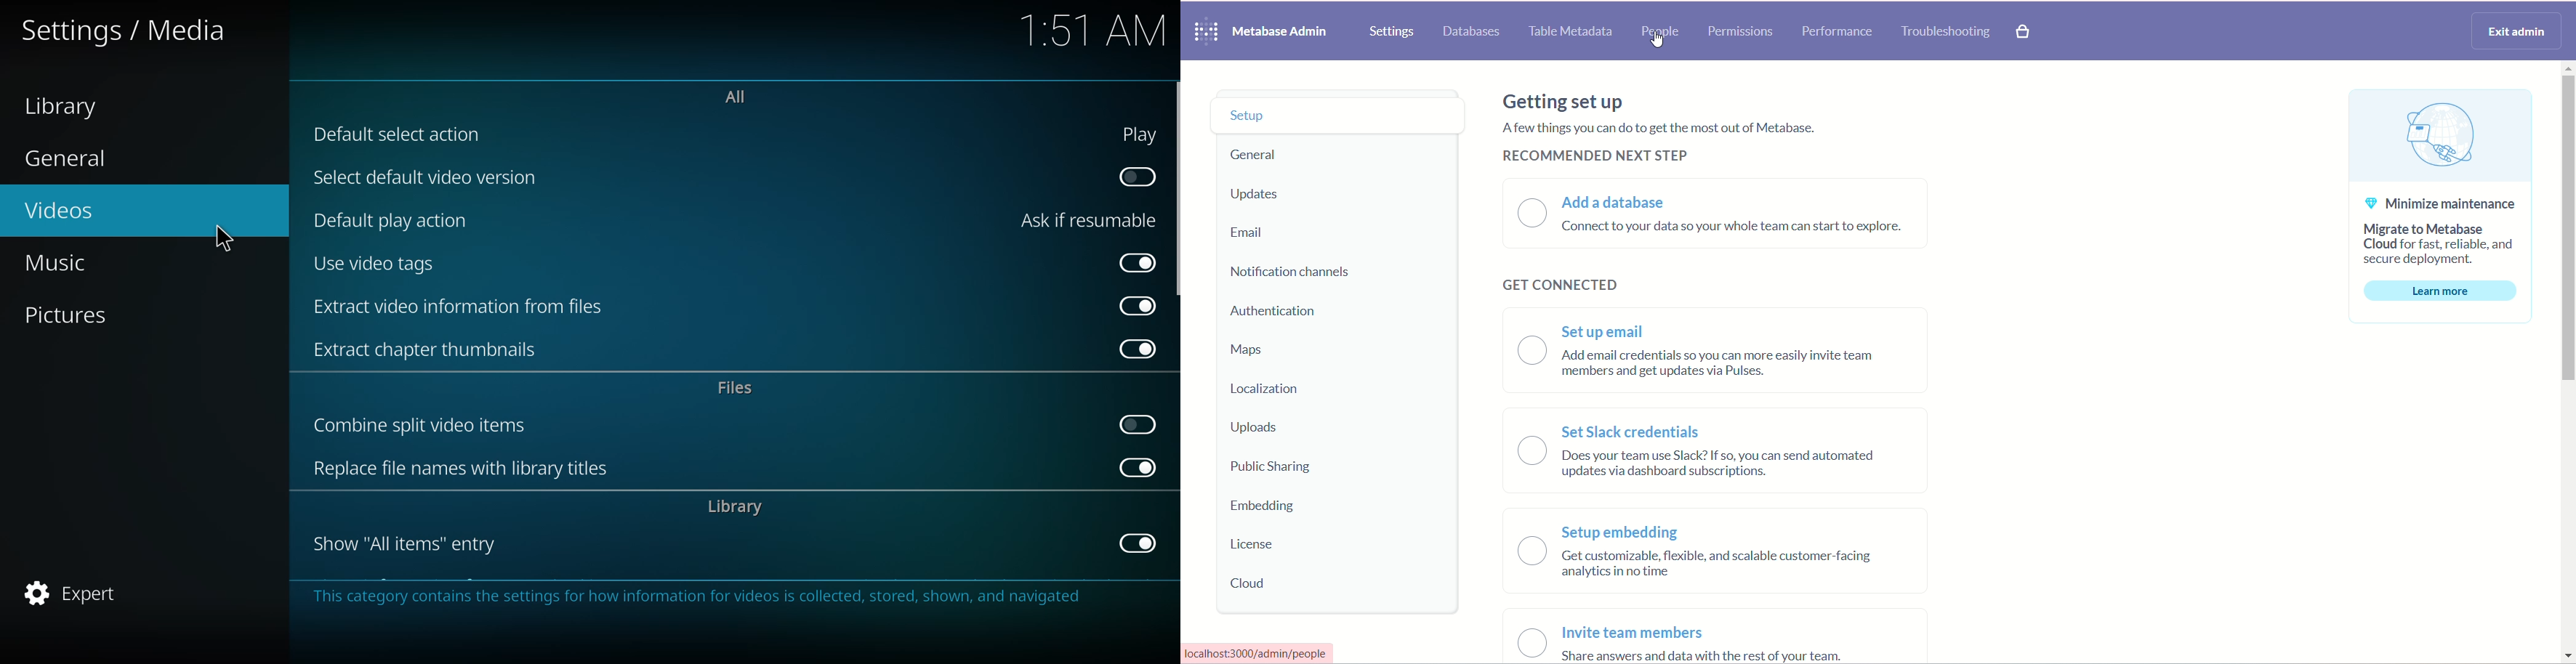 The height and width of the screenshot is (672, 2576). Describe the element at coordinates (392, 219) in the screenshot. I see `default play action` at that location.